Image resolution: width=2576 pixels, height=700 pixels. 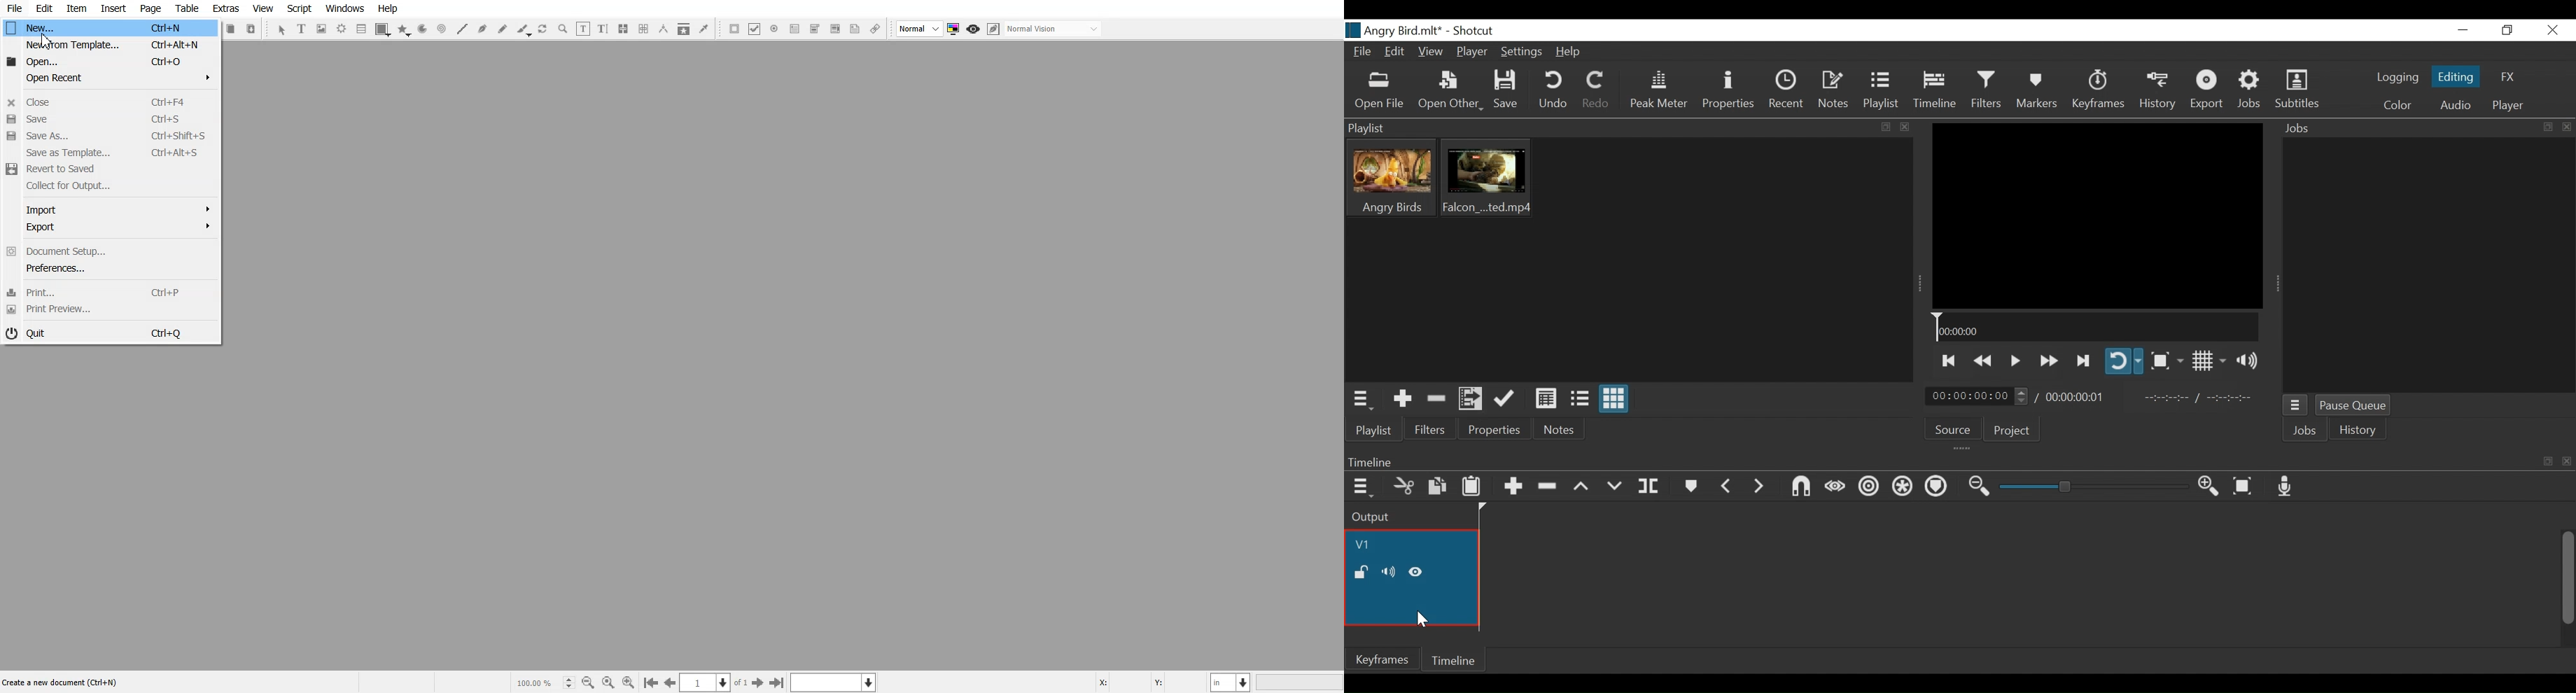 What do you see at coordinates (2359, 429) in the screenshot?
I see `istory` at bounding box center [2359, 429].